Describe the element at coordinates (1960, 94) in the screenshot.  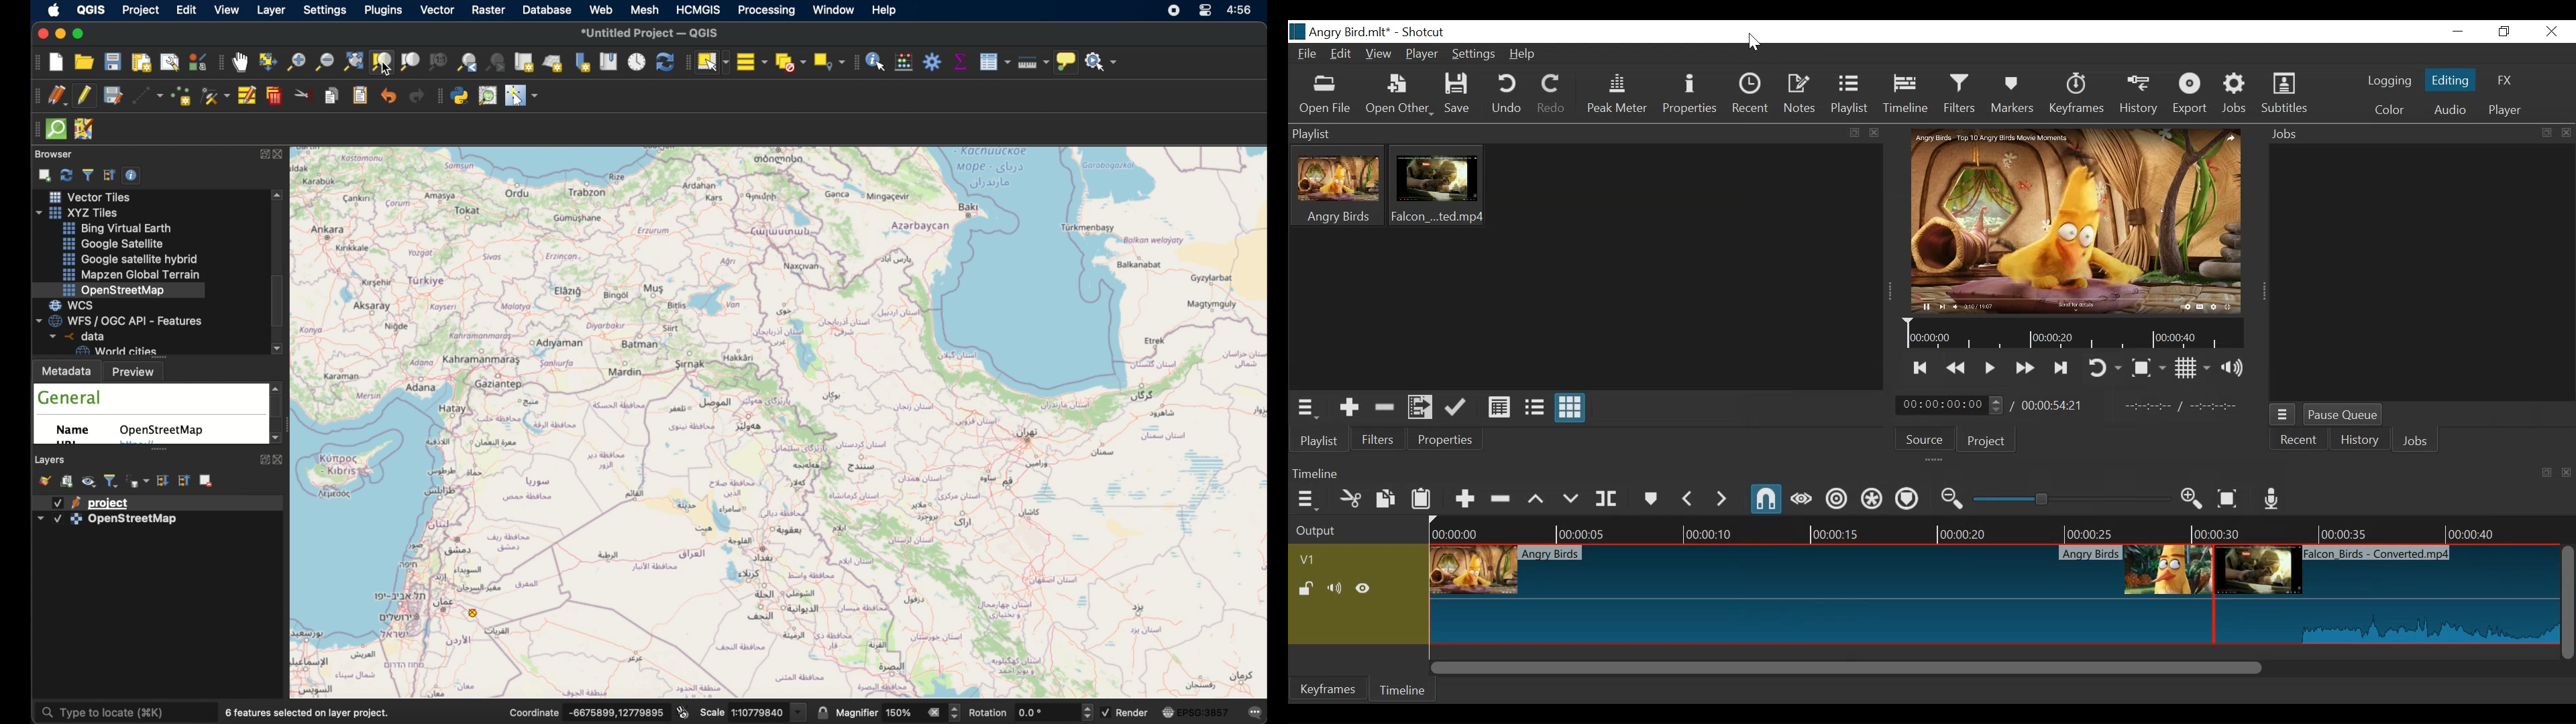
I see `Filters` at that location.